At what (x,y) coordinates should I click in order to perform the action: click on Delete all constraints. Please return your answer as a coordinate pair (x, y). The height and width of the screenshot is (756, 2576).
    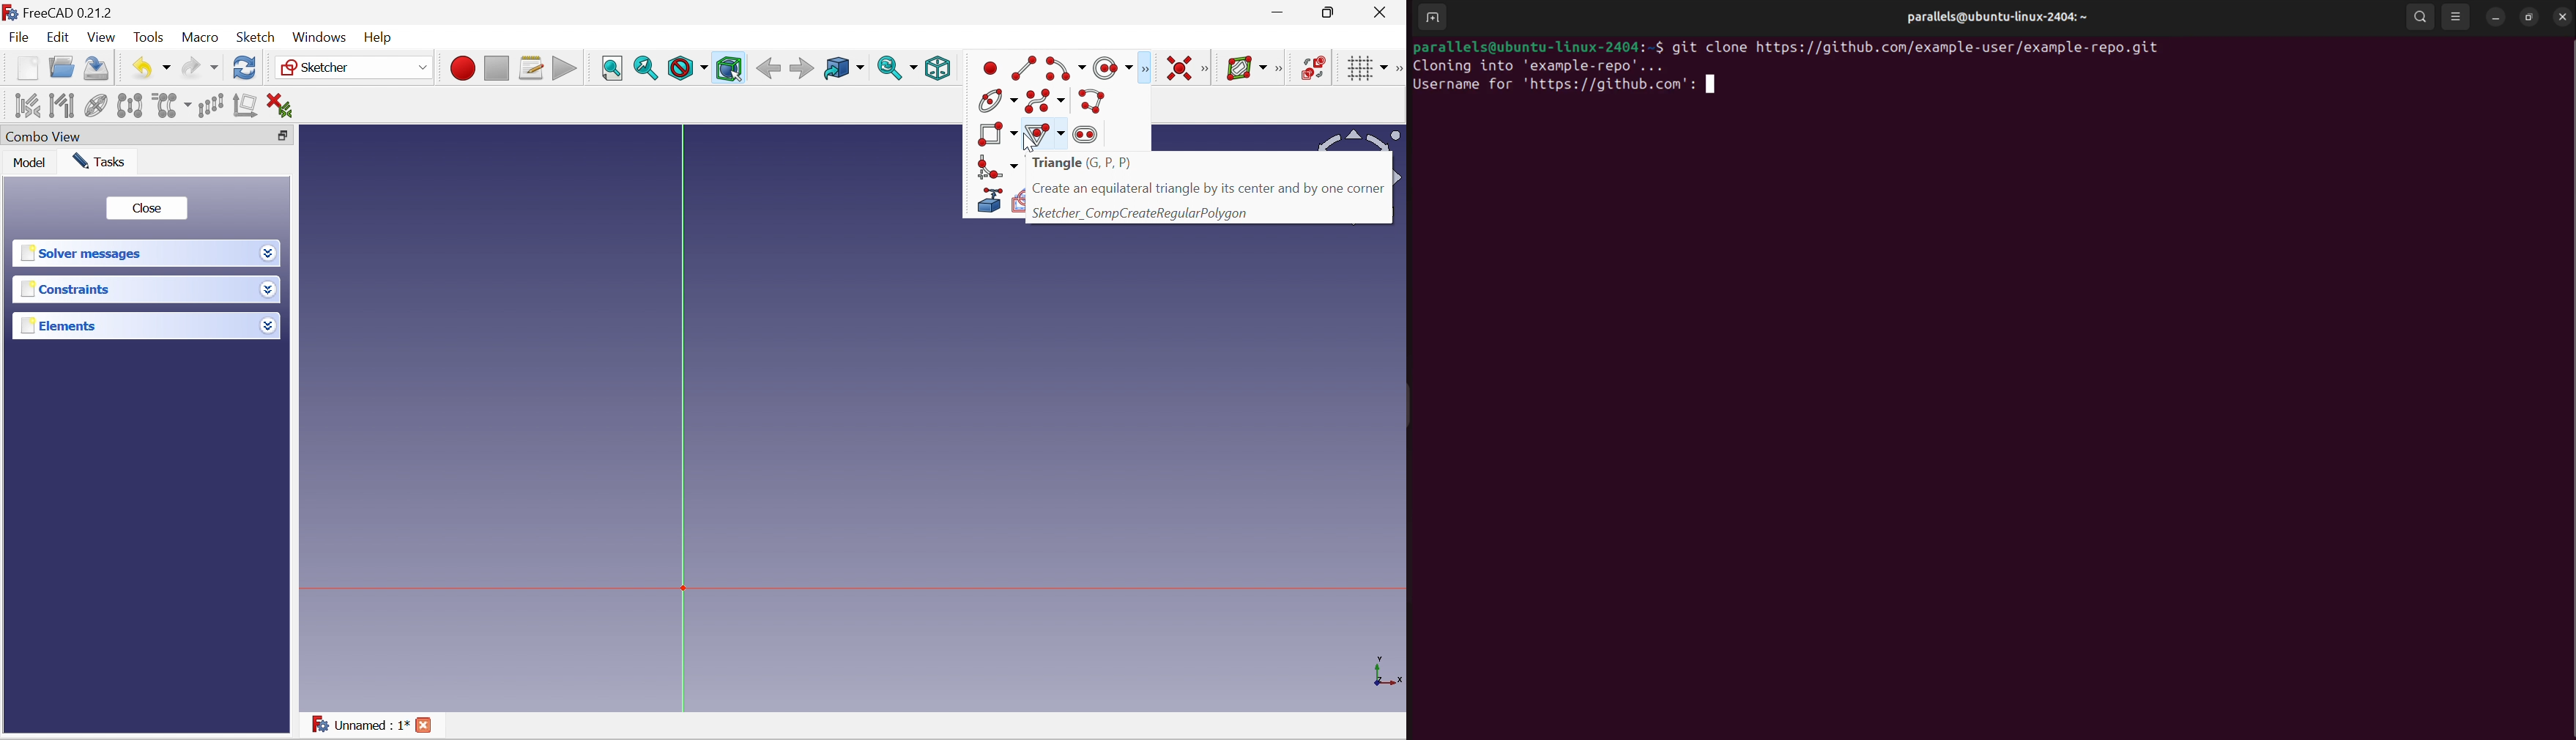
    Looking at the image, I should click on (280, 107).